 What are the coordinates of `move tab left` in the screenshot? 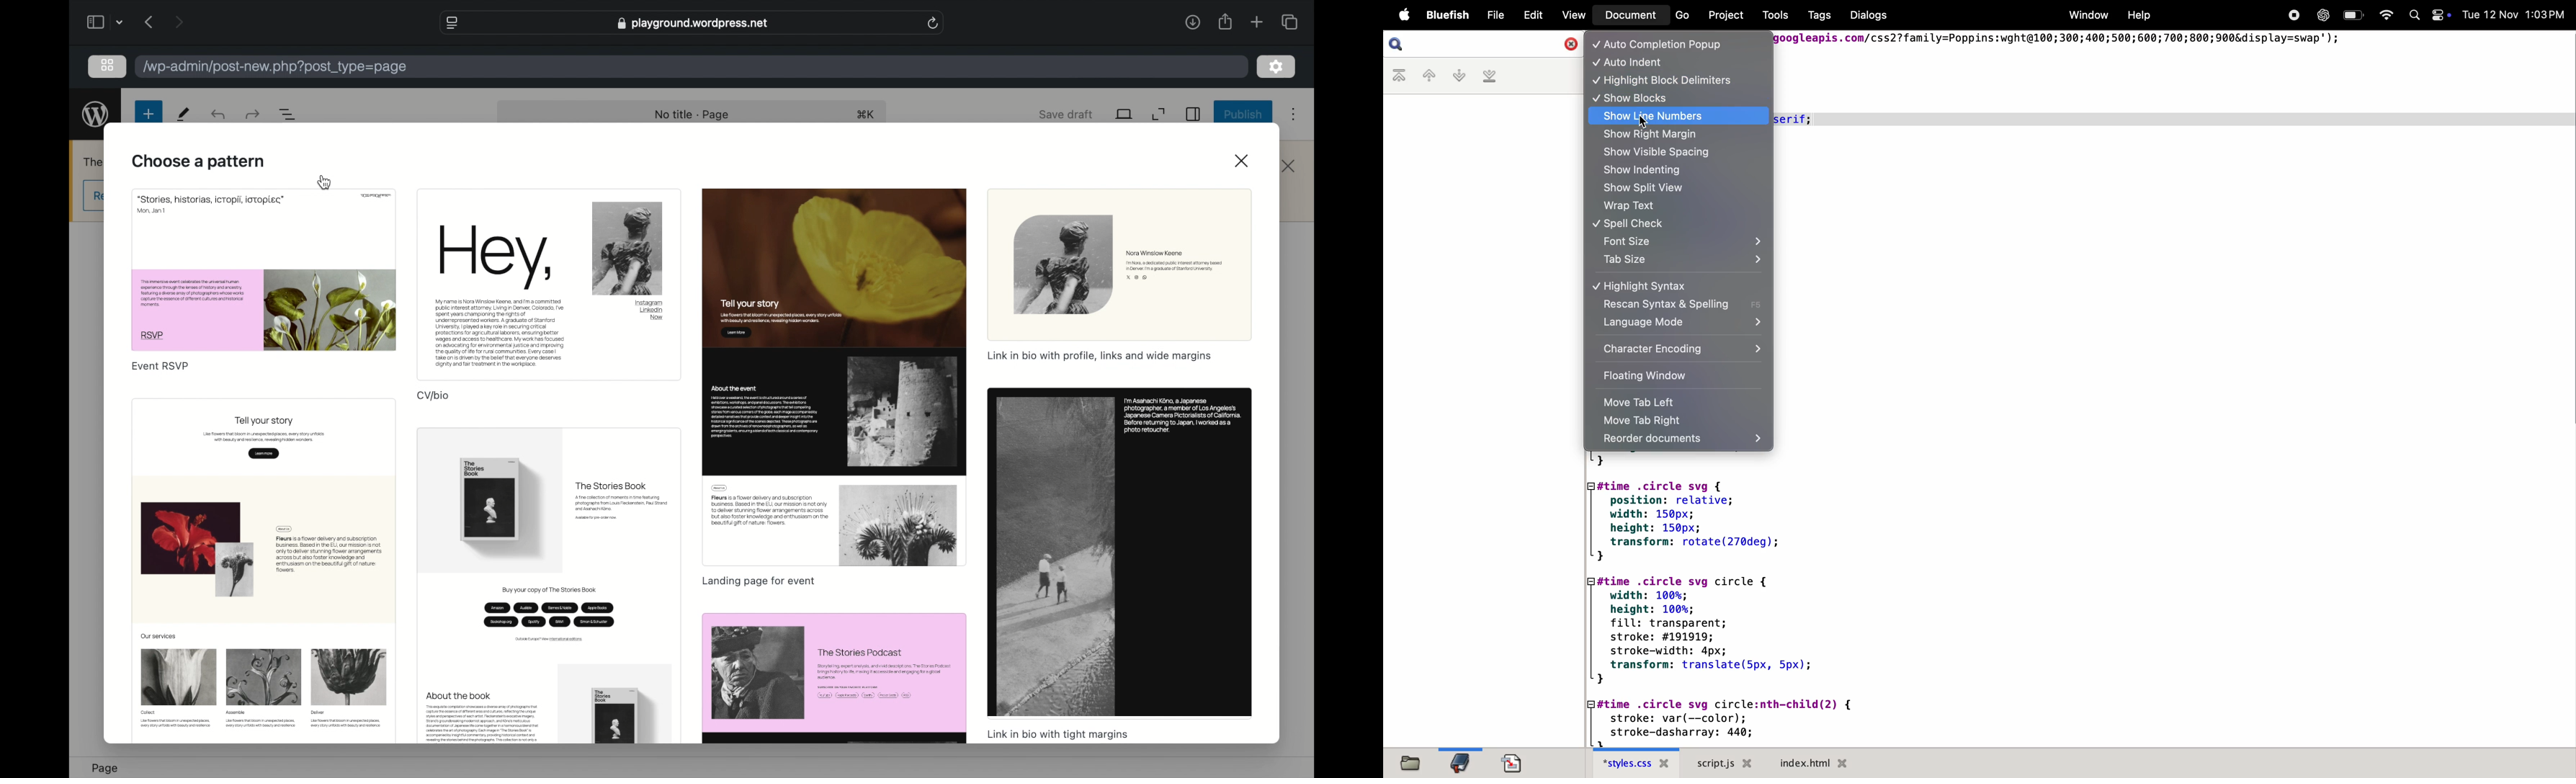 It's located at (1678, 401).